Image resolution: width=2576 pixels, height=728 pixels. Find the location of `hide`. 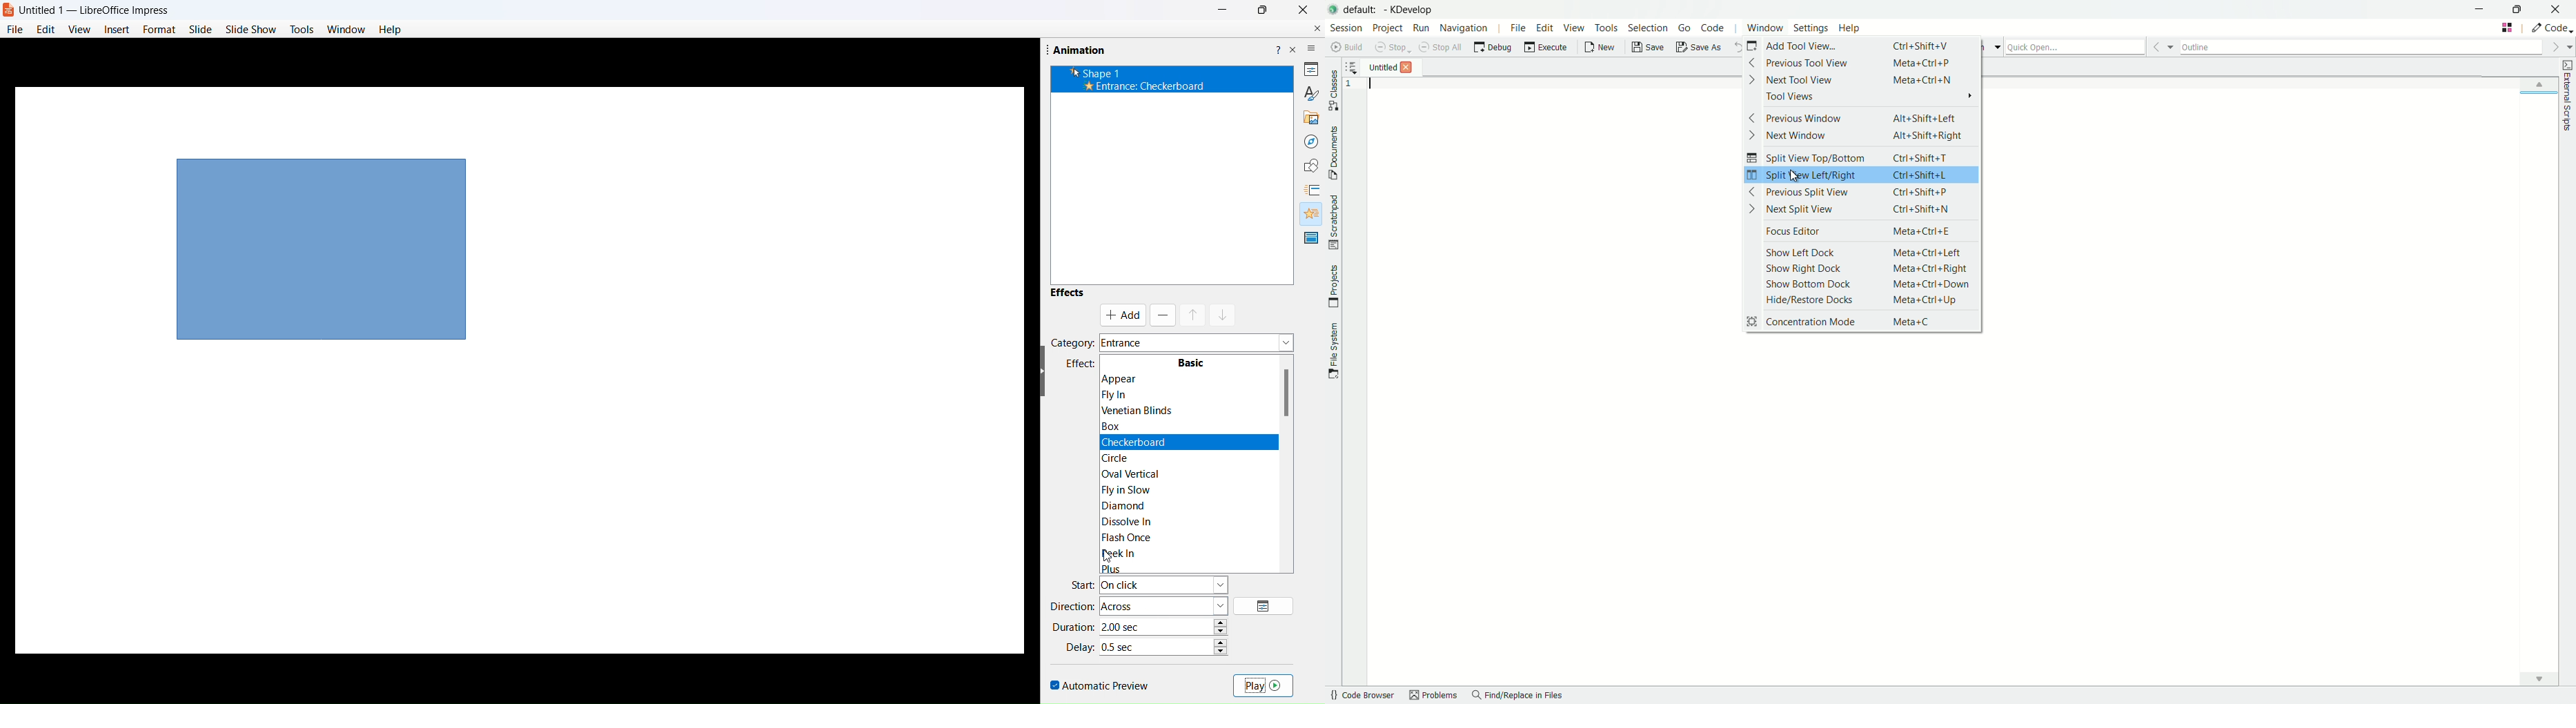

hide is located at coordinates (1044, 373).